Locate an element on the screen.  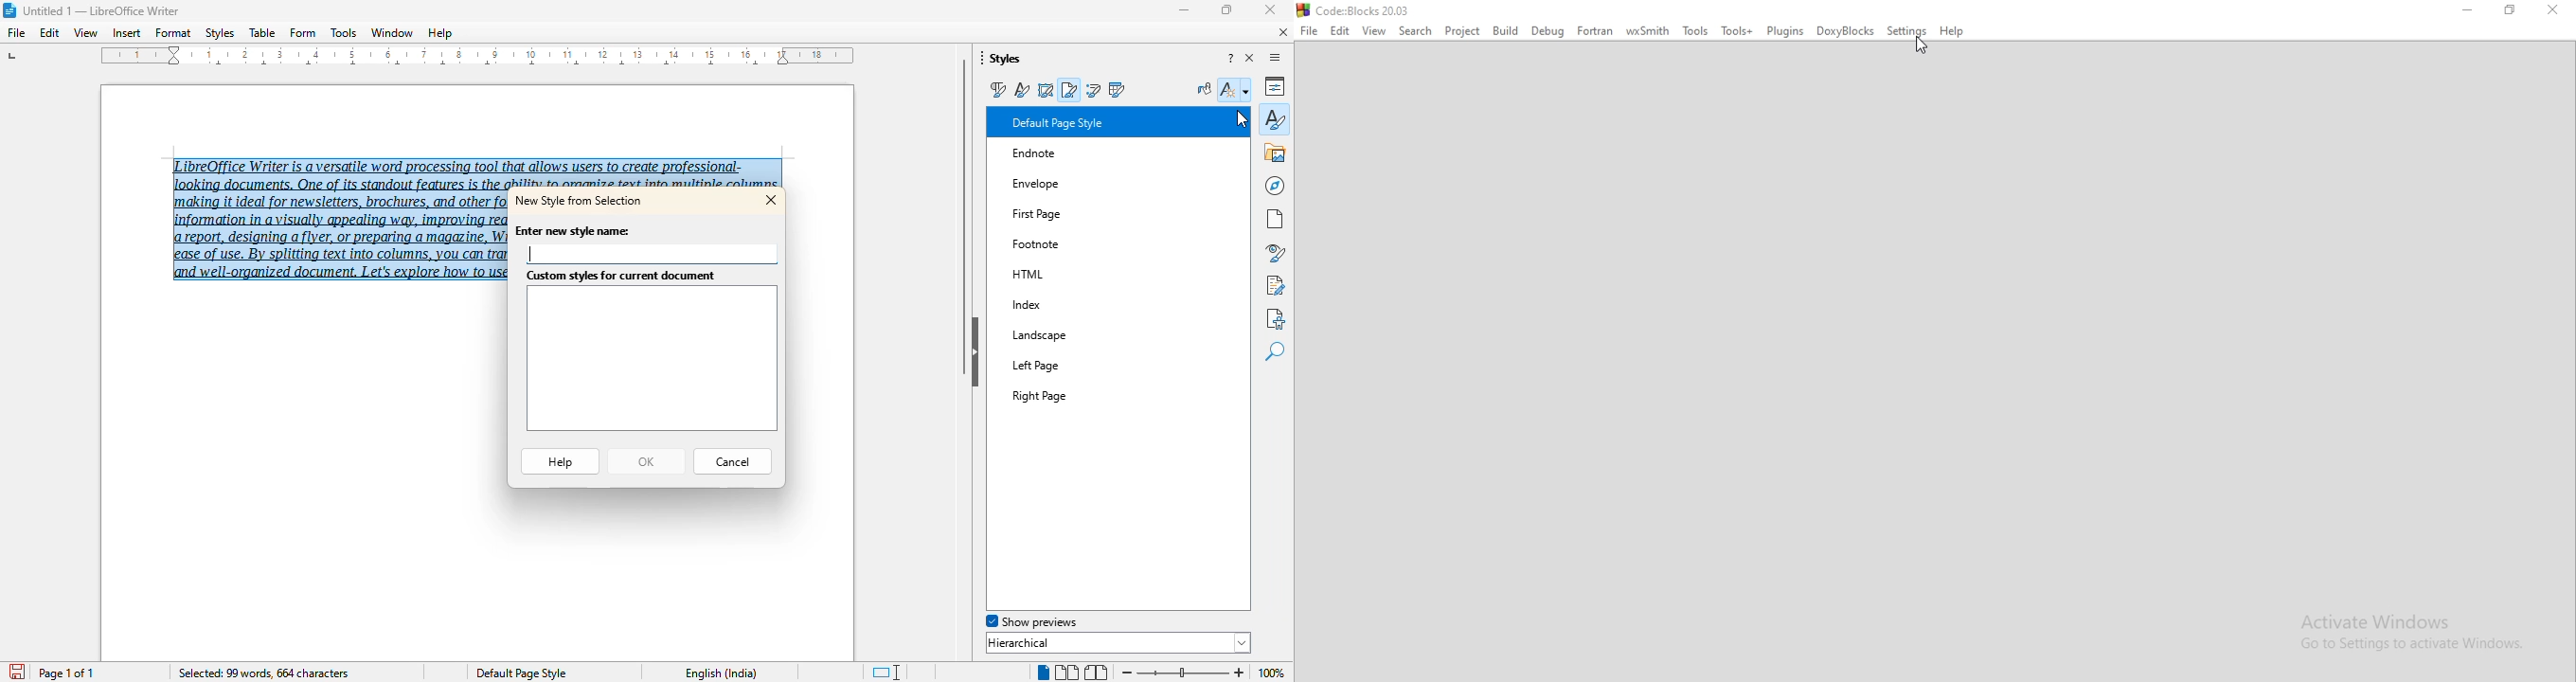
fill format mode is located at coordinates (1205, 89).